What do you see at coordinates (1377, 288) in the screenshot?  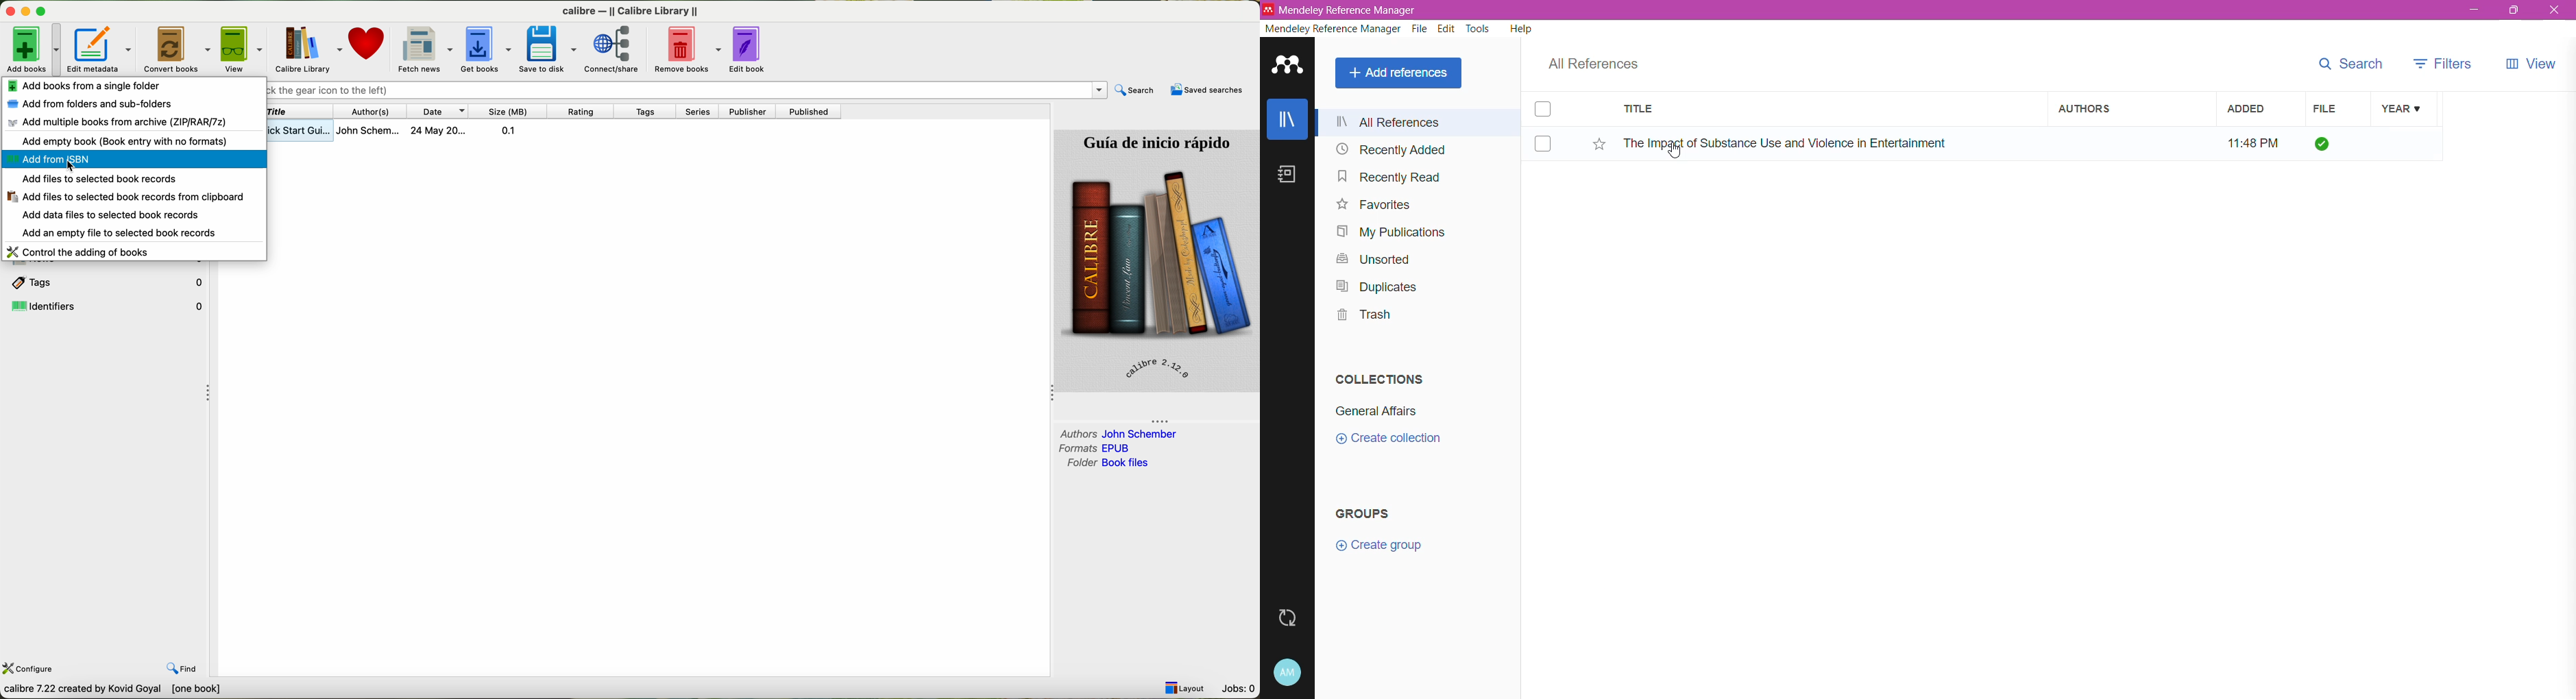 I see `Duplicates` at bounding box center [1377, 288].